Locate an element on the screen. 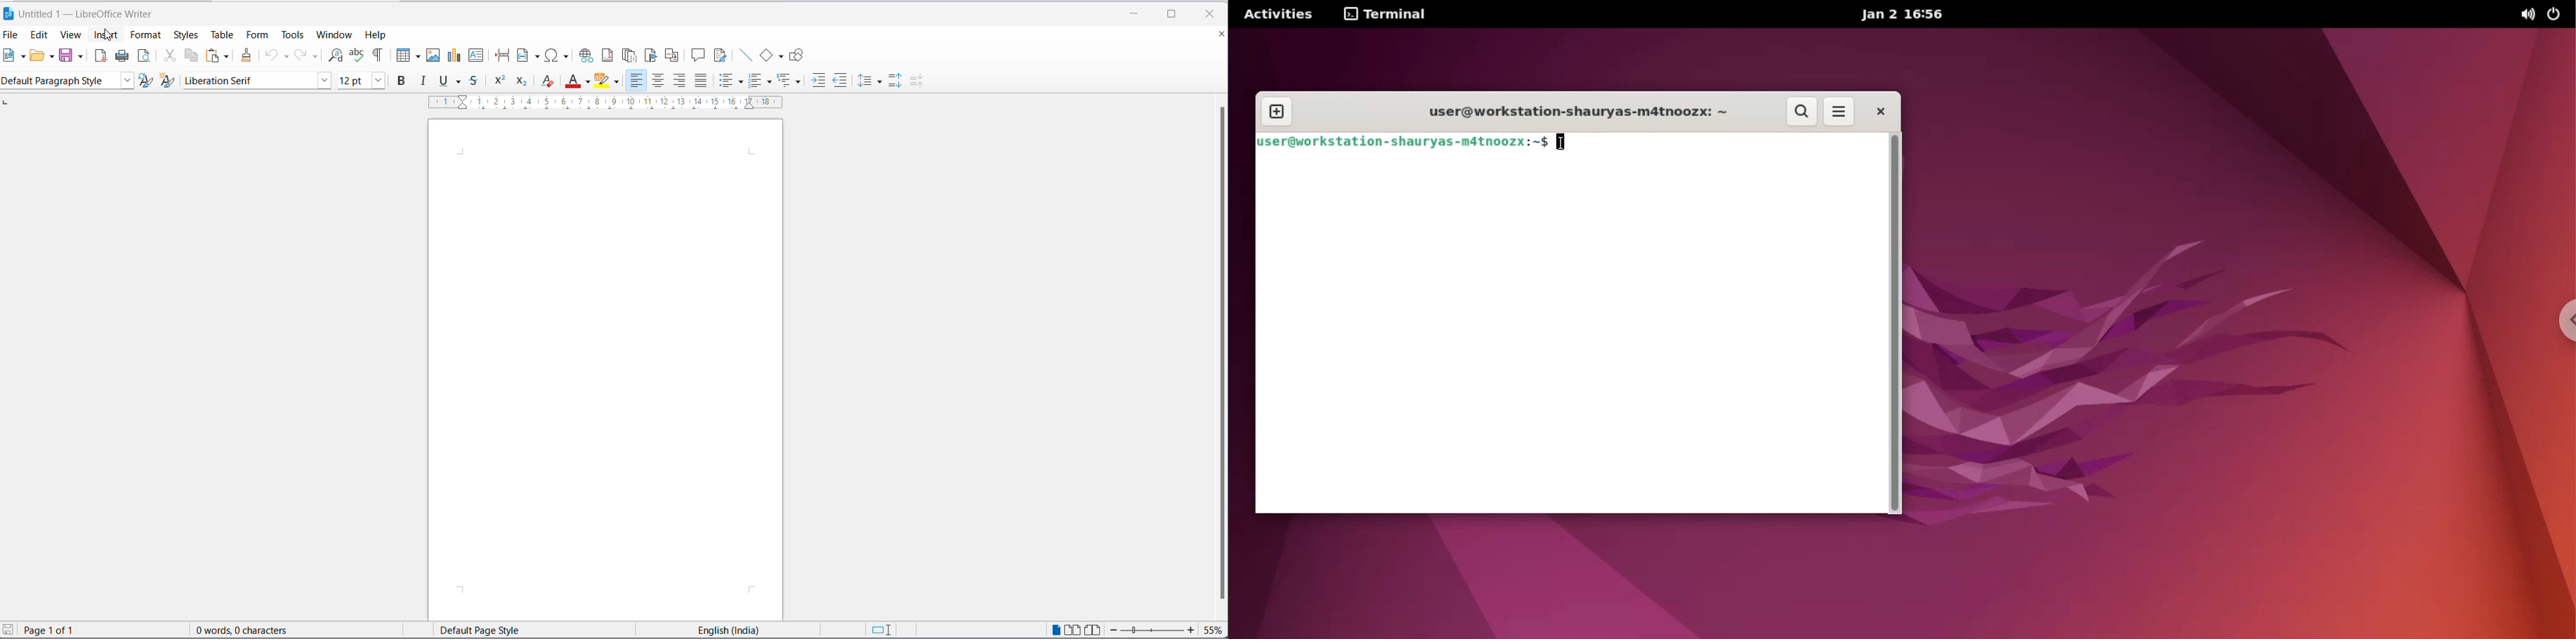 The image size is (2576, 644). text align center is located at coordinates (657, 81).